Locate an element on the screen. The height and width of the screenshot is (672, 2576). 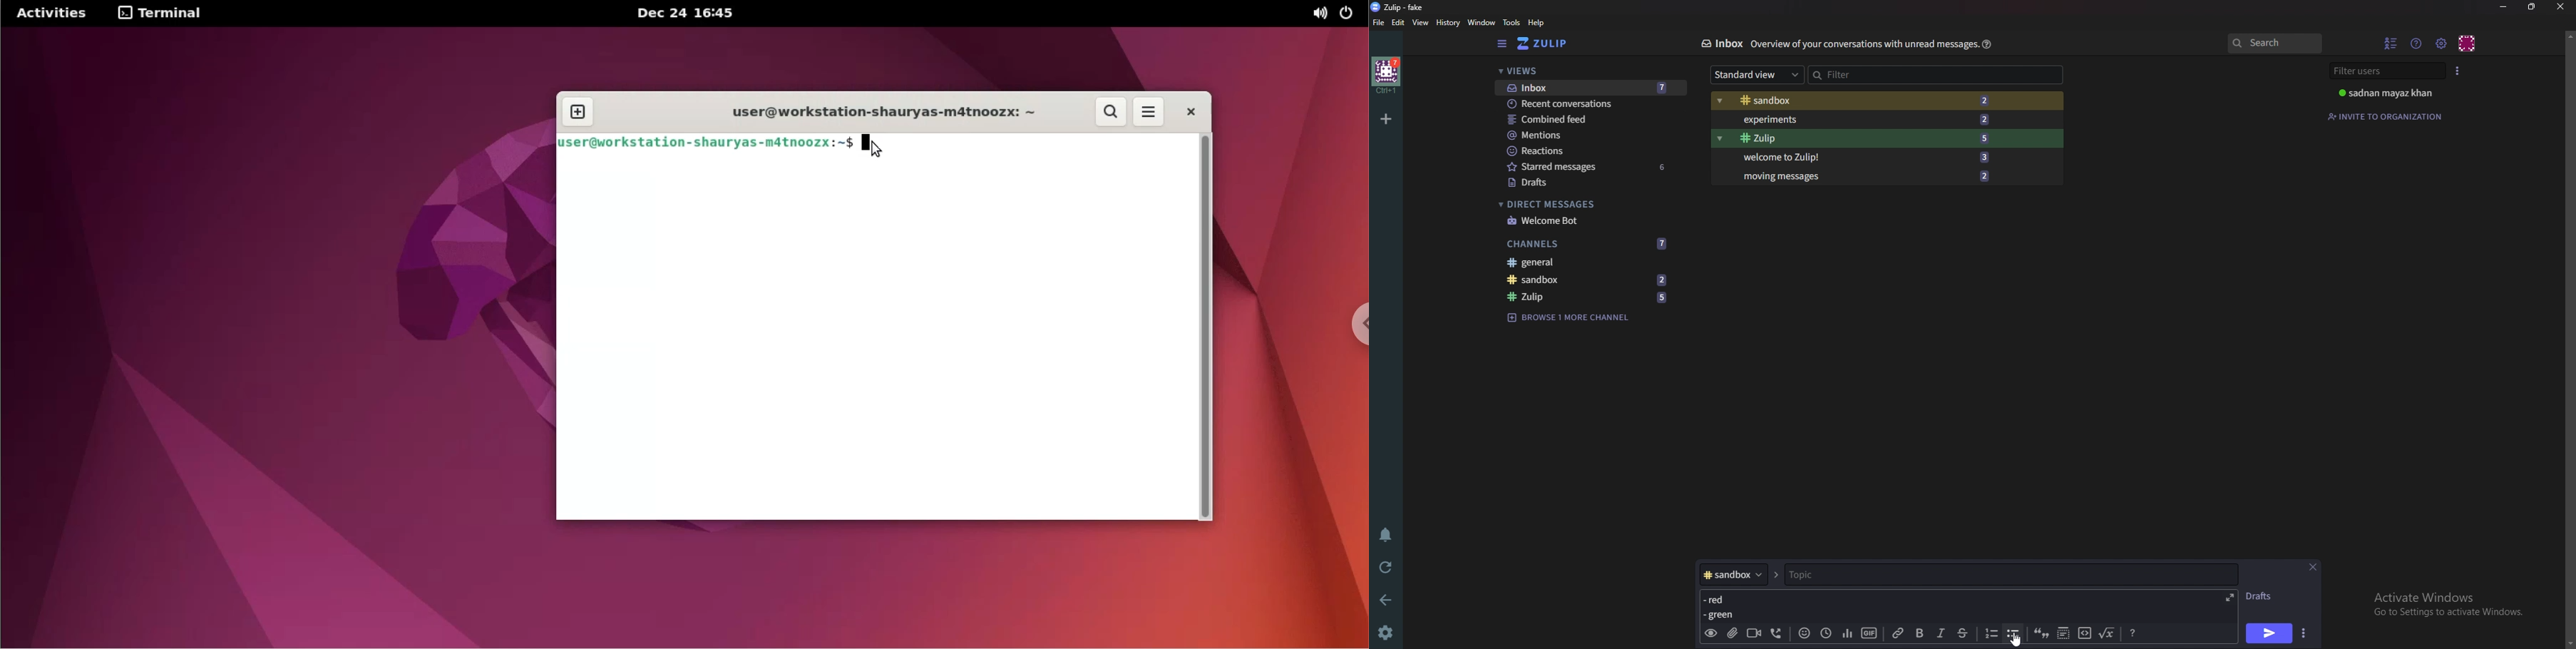
Welcome to zulip is located at coordinates (1862, 156).